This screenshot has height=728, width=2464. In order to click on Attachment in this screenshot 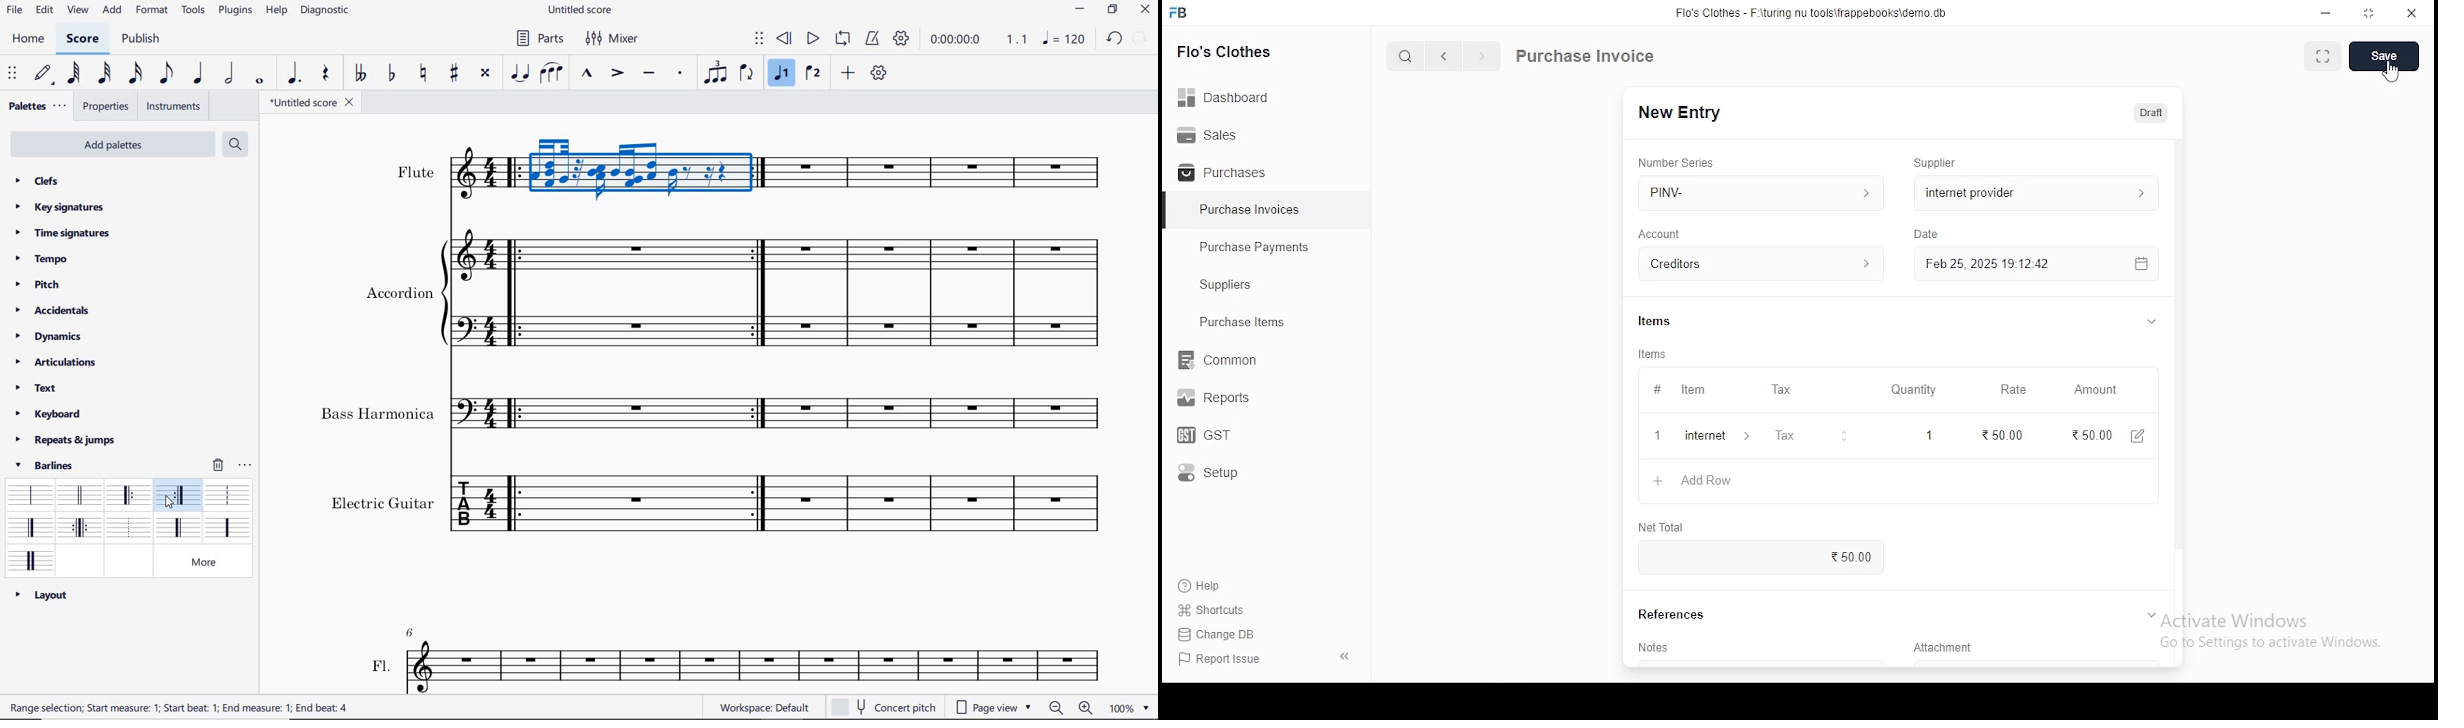, I will do `click(1946, 651)`.